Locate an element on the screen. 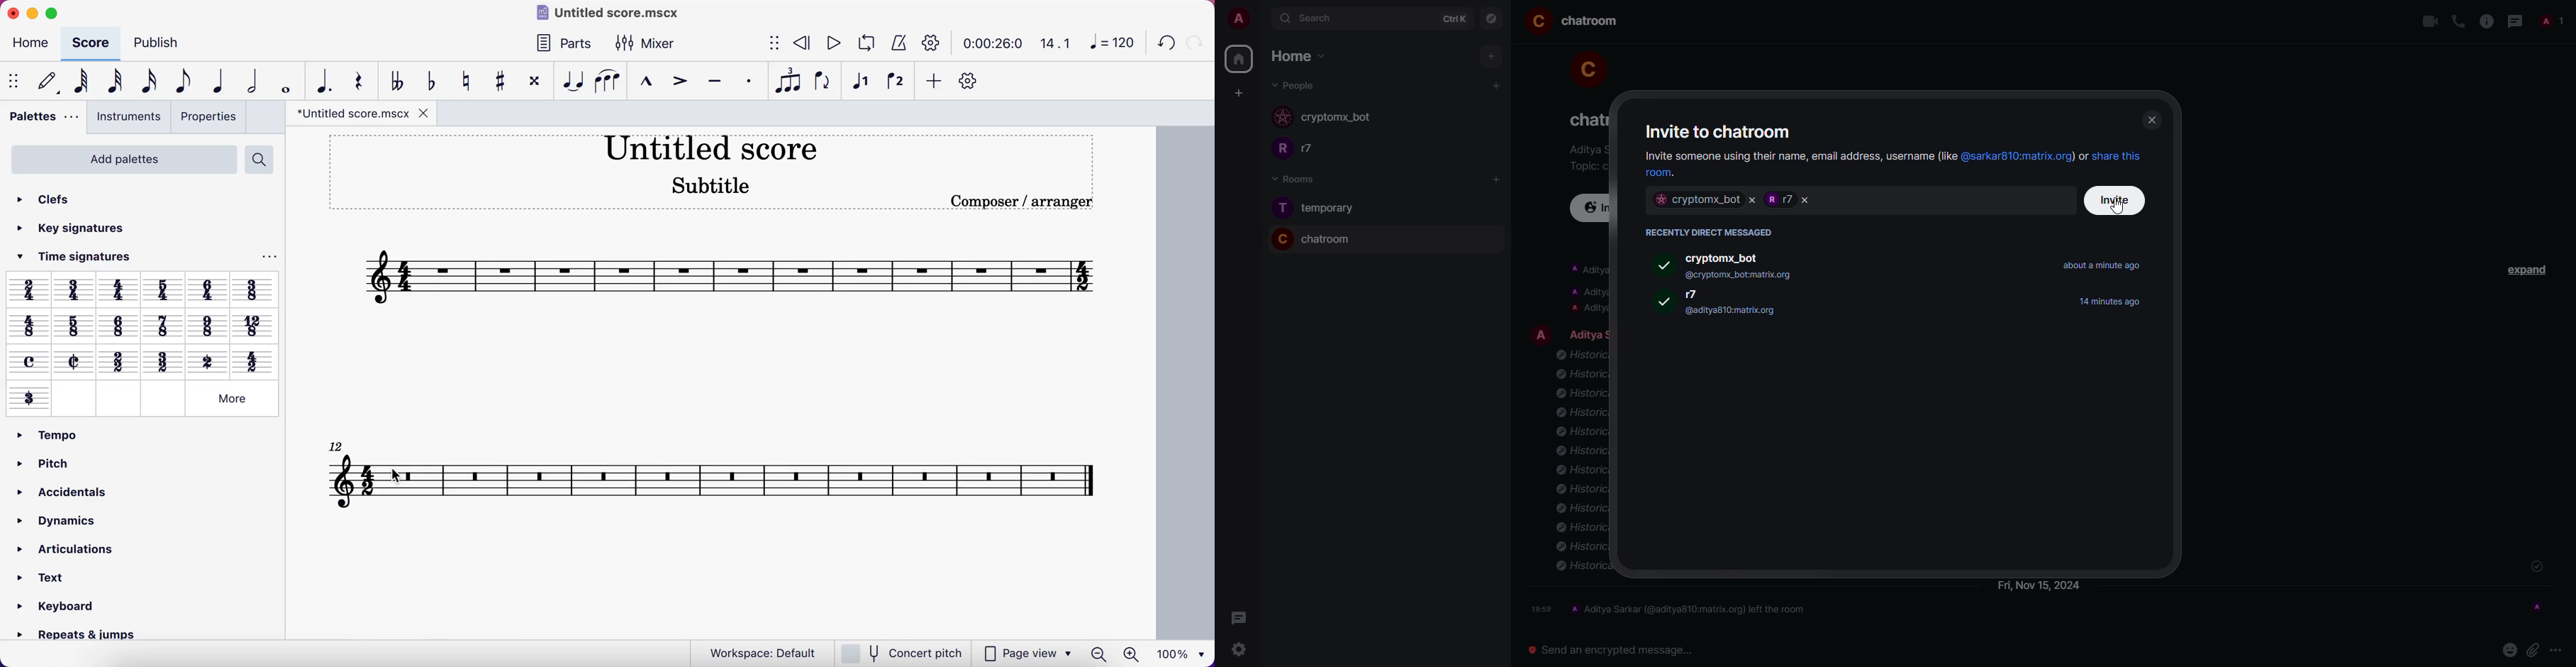 The image size is (2576, 672). articulations is located at coordinates (81, 549).